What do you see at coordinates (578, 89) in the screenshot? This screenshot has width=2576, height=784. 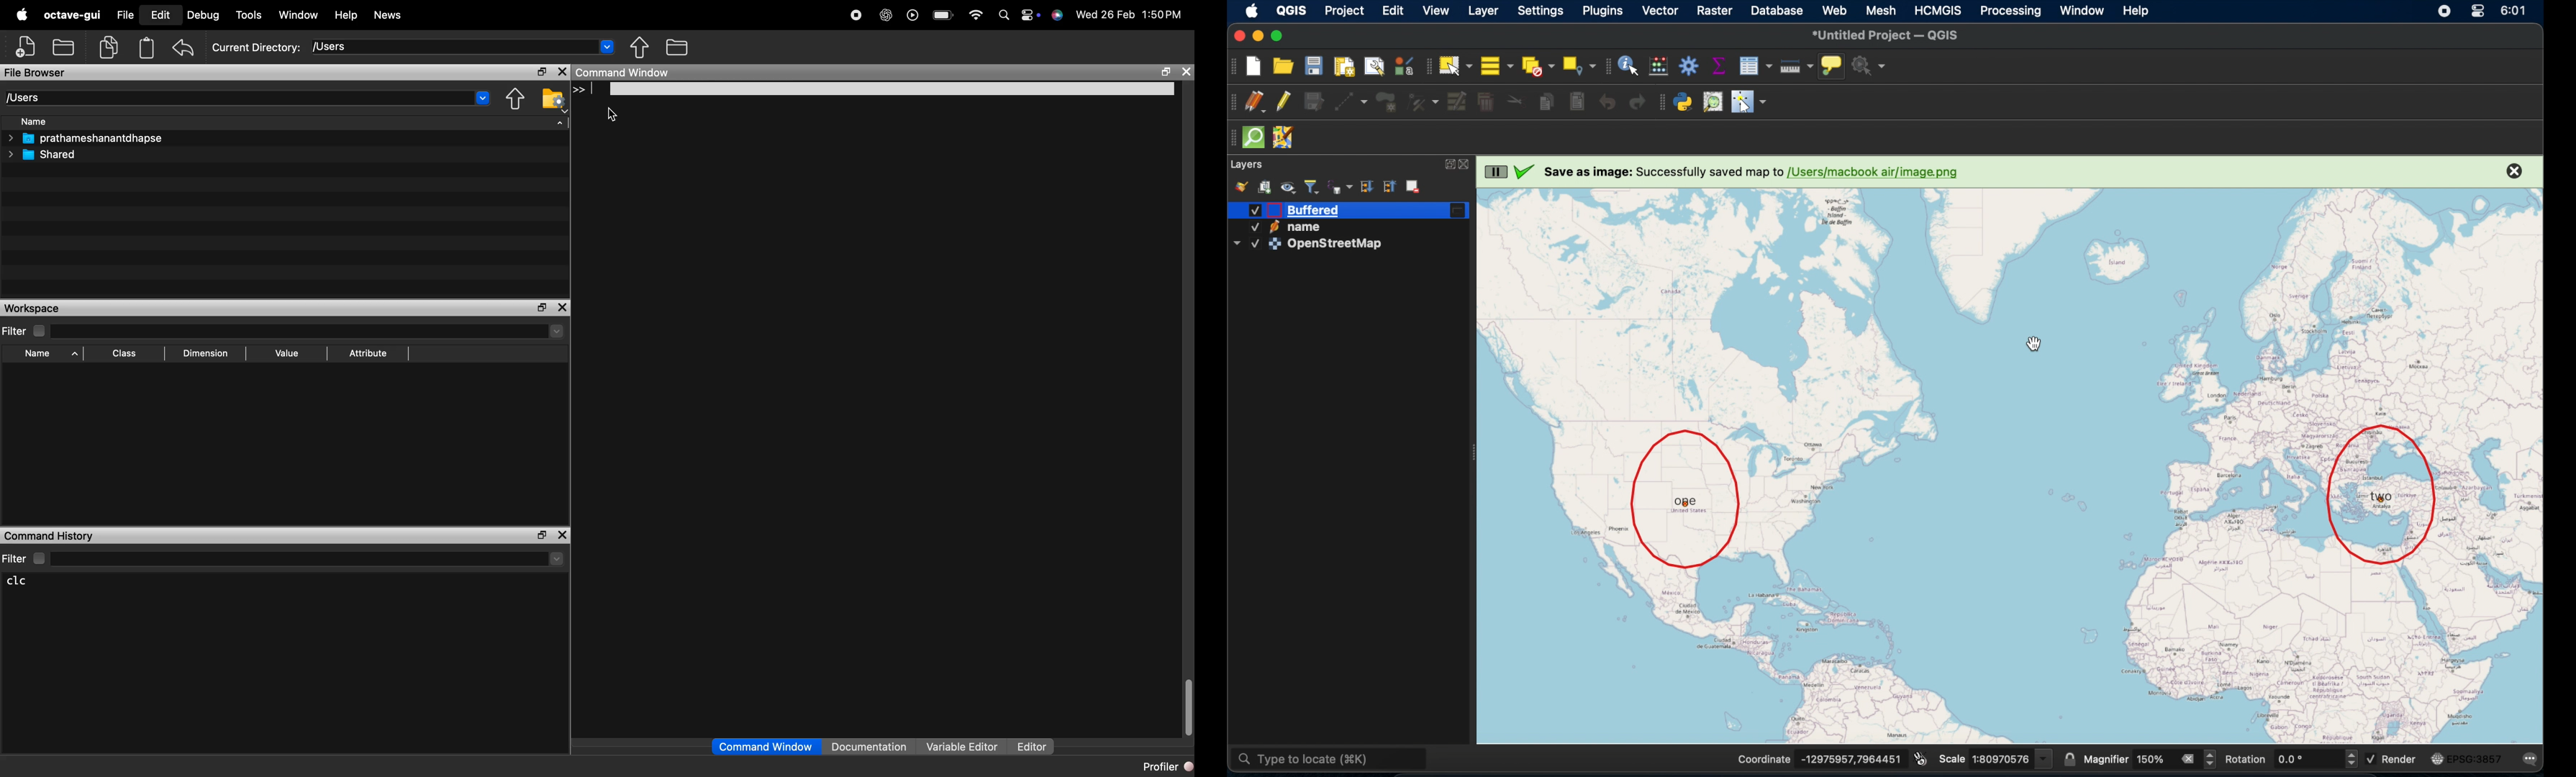 I see `New line` at bounding box center [578, 89].